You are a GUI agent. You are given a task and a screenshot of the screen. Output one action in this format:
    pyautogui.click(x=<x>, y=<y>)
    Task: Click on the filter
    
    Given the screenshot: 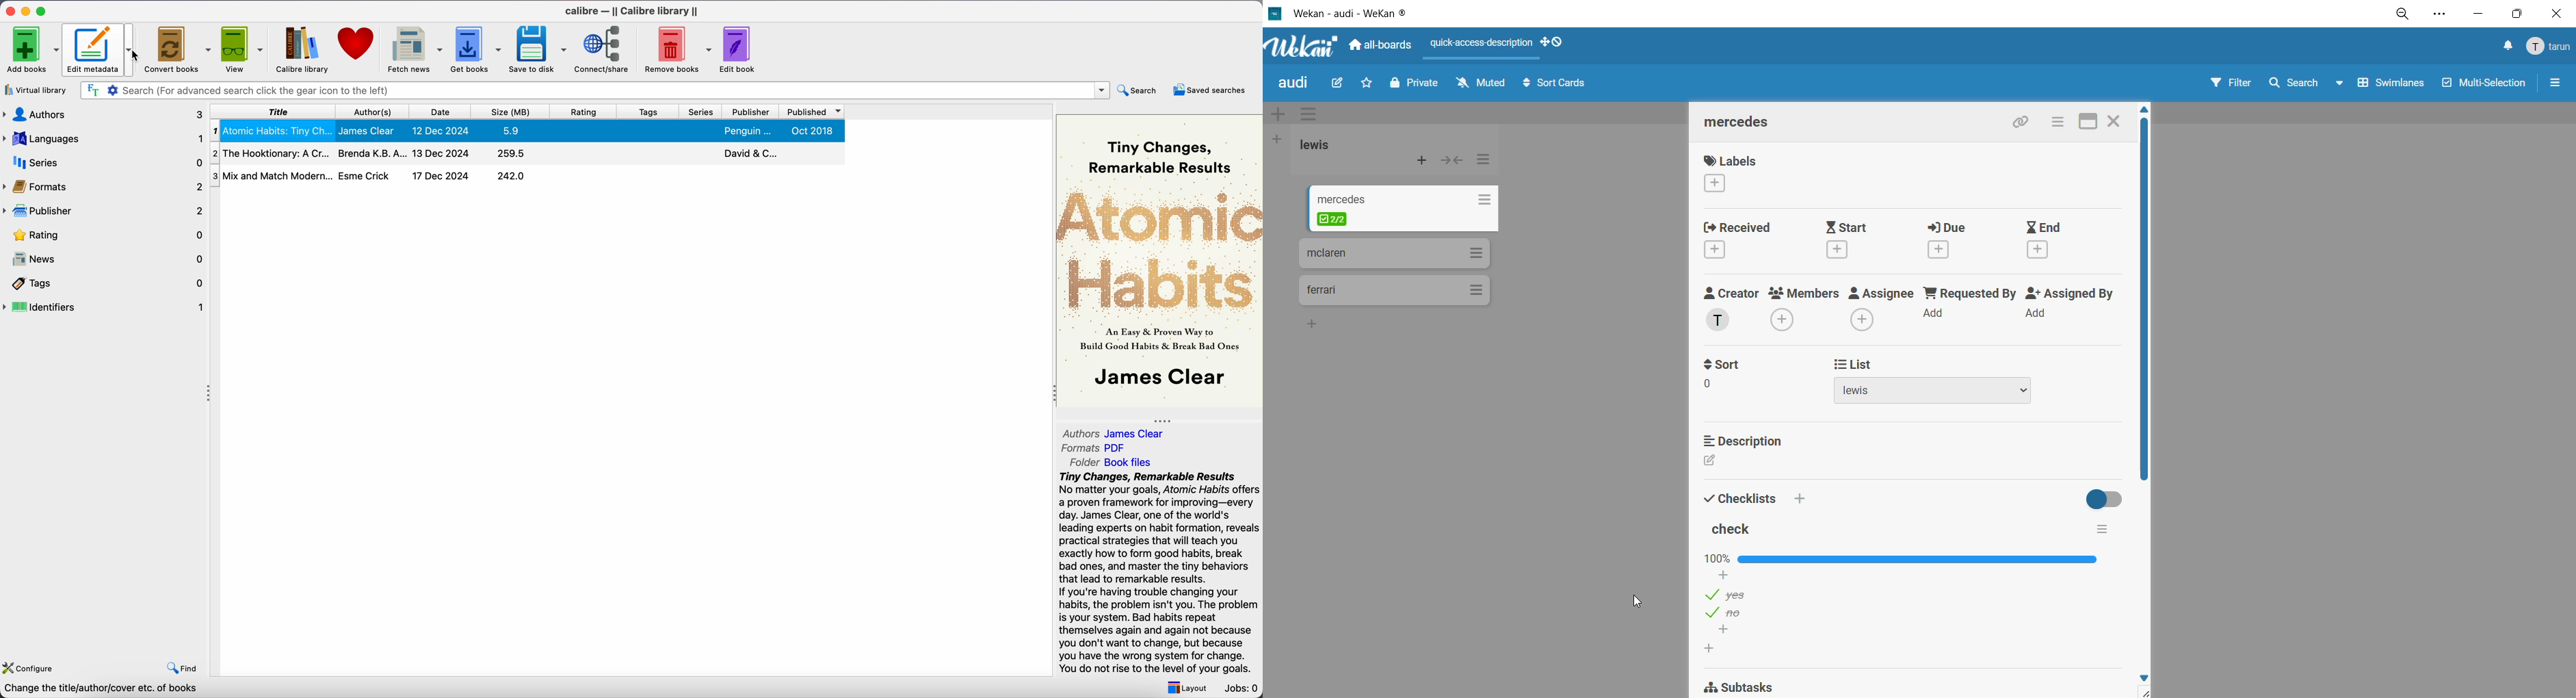 What is the action you would take?
    pyautogui.click(x=2231, y=83)
    